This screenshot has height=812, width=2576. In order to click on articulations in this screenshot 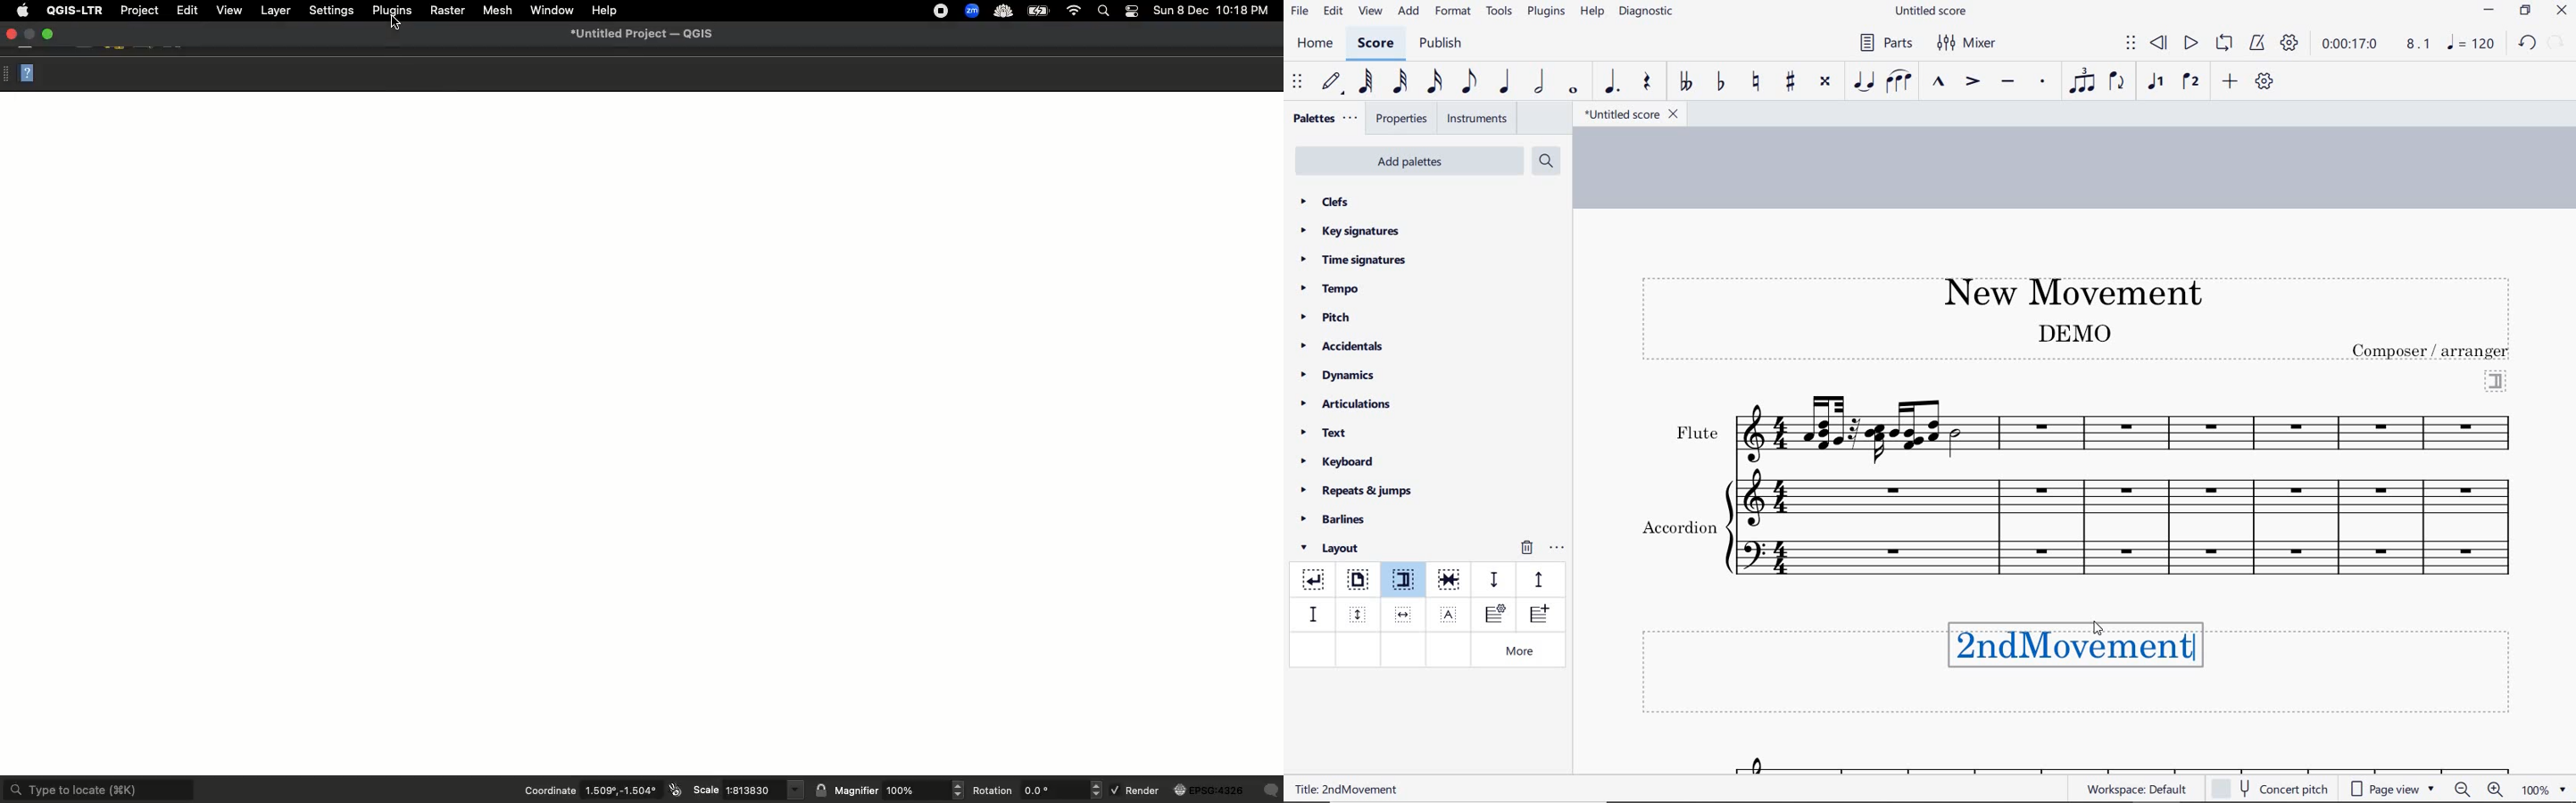, I will do `click(1347, 406)`.